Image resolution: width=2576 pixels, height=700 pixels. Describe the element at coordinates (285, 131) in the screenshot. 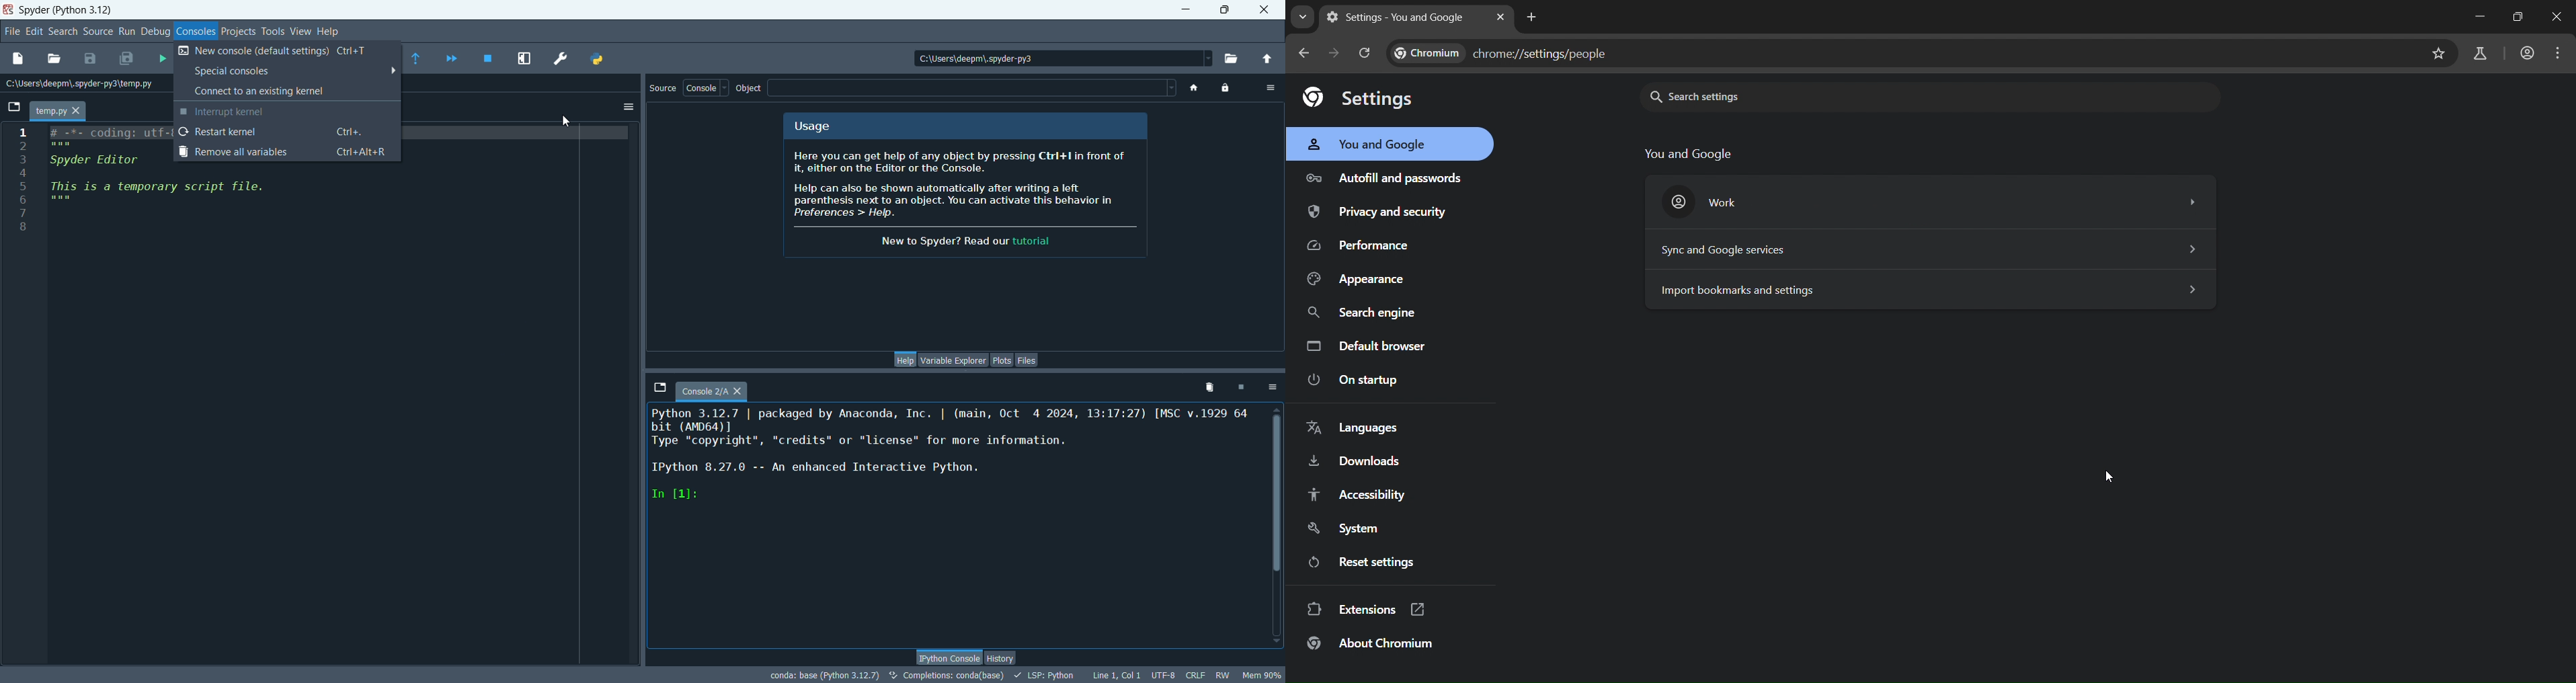

I see `restart kernel` at that location.